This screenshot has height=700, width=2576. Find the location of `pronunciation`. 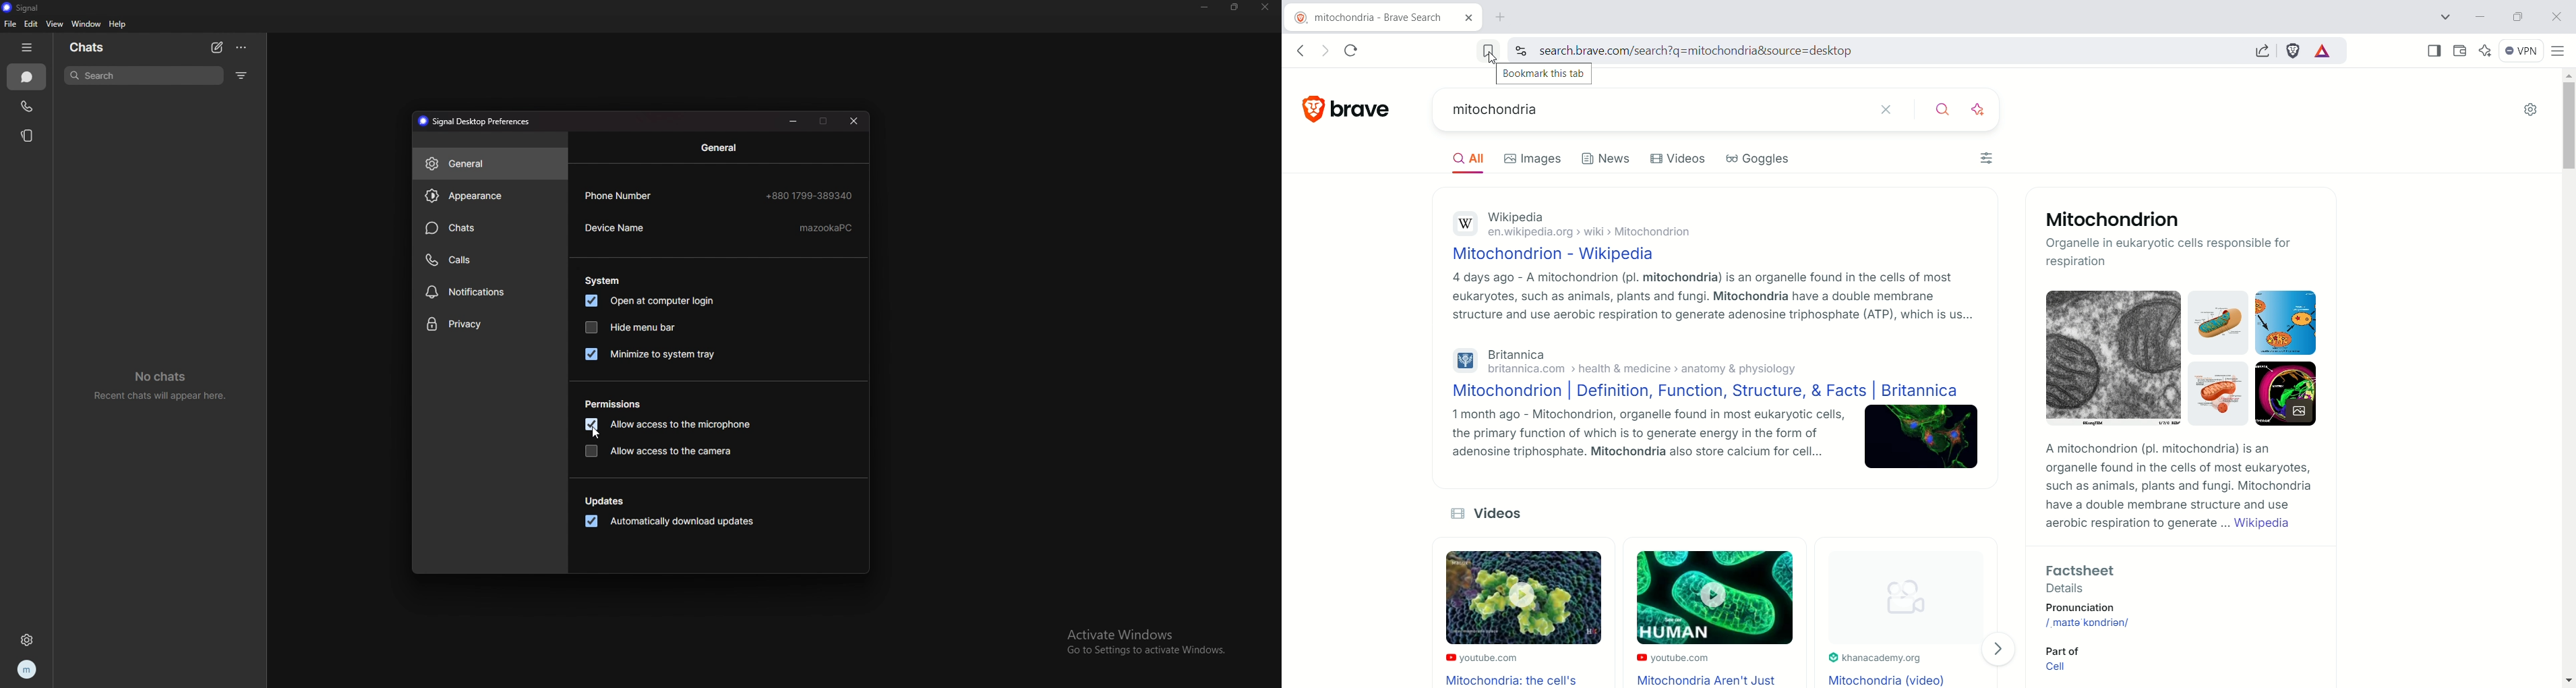

pronunciation is located at coordinates (2100, 608).